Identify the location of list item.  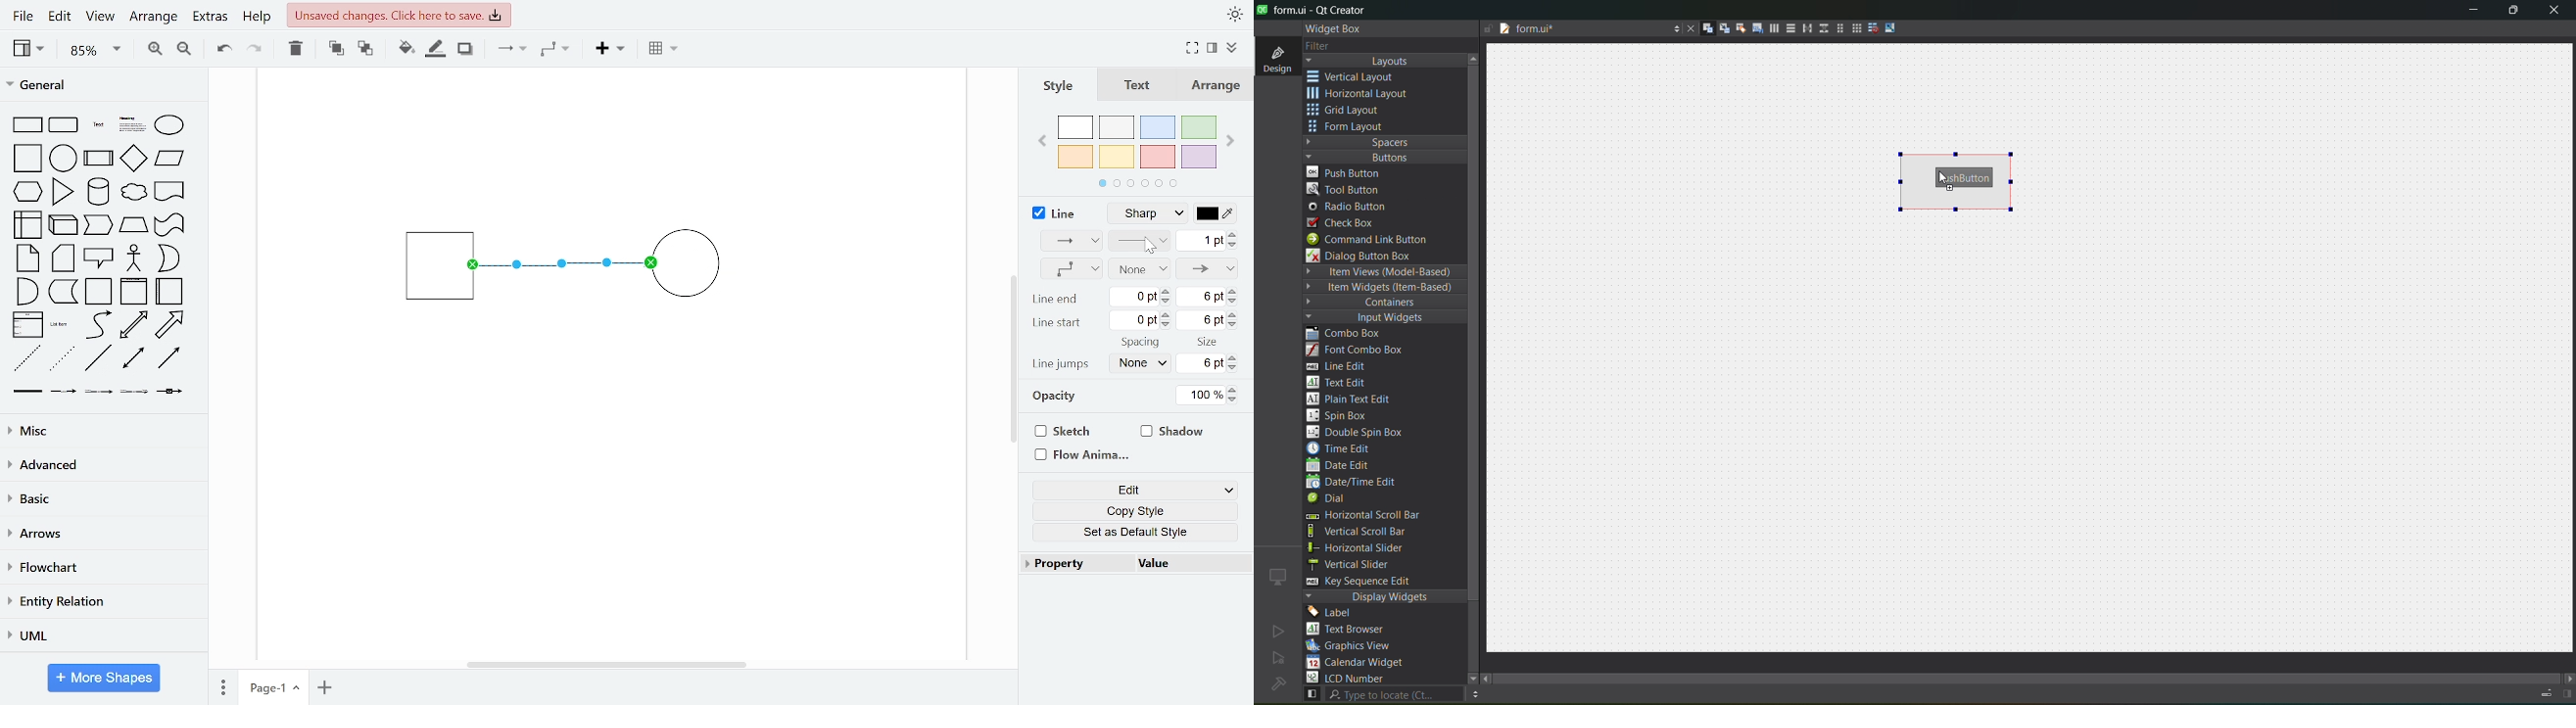
(60, 324).